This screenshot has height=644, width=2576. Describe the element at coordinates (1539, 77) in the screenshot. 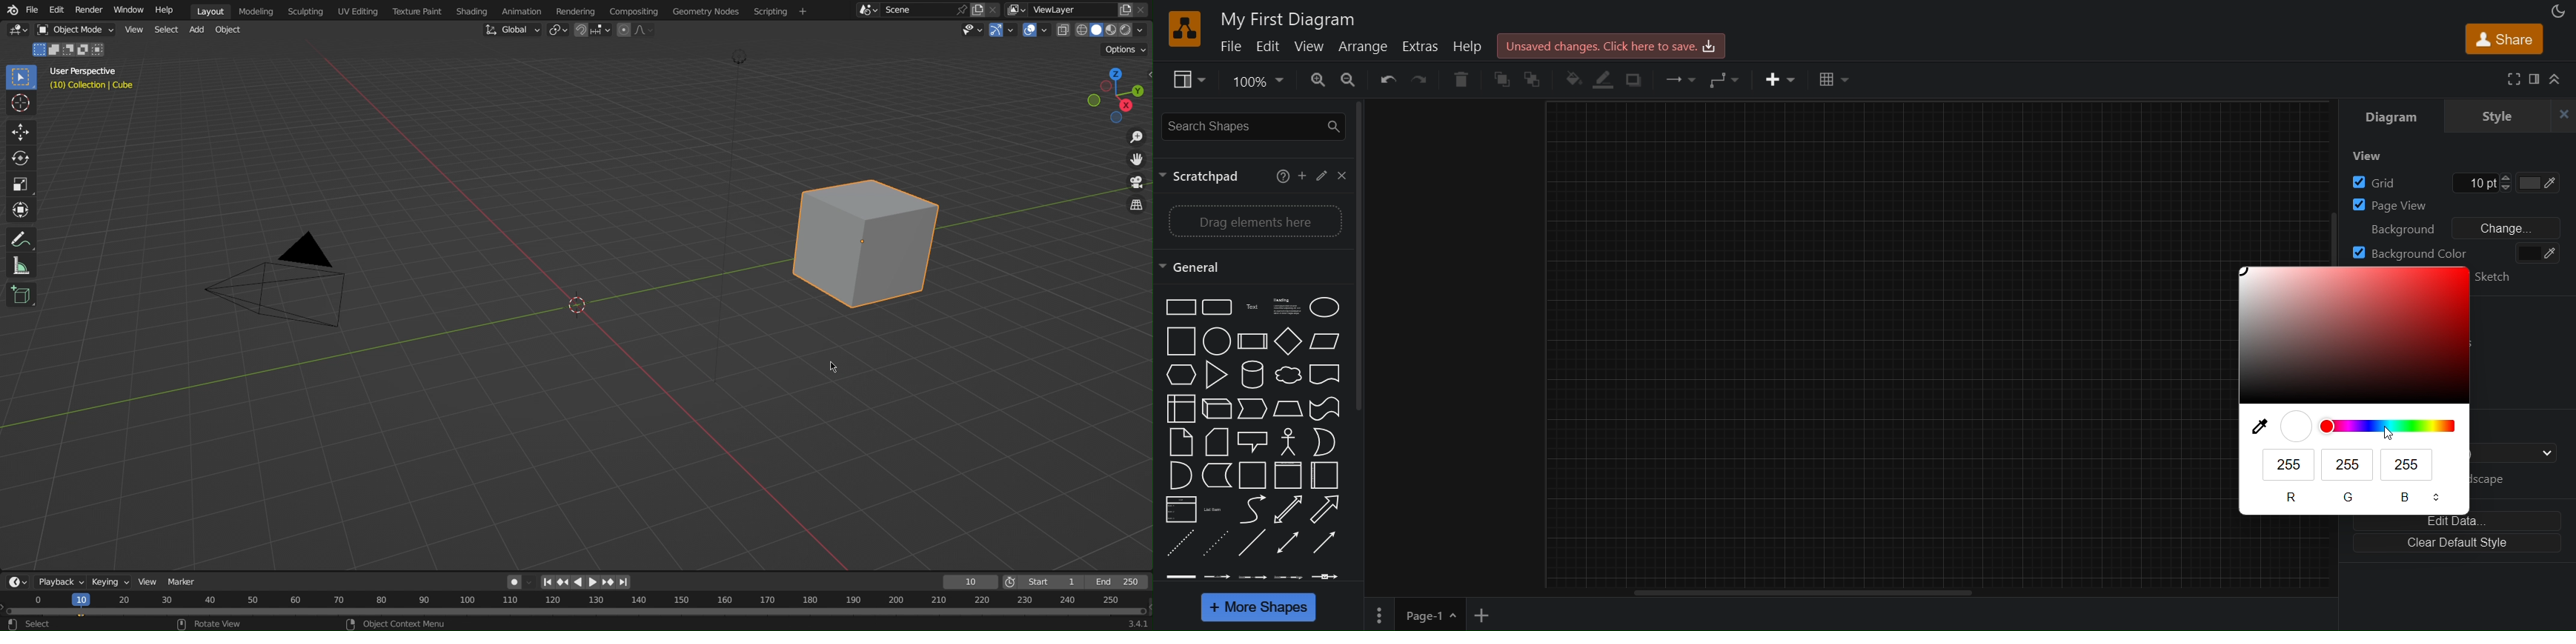

I see `to back` at that location.